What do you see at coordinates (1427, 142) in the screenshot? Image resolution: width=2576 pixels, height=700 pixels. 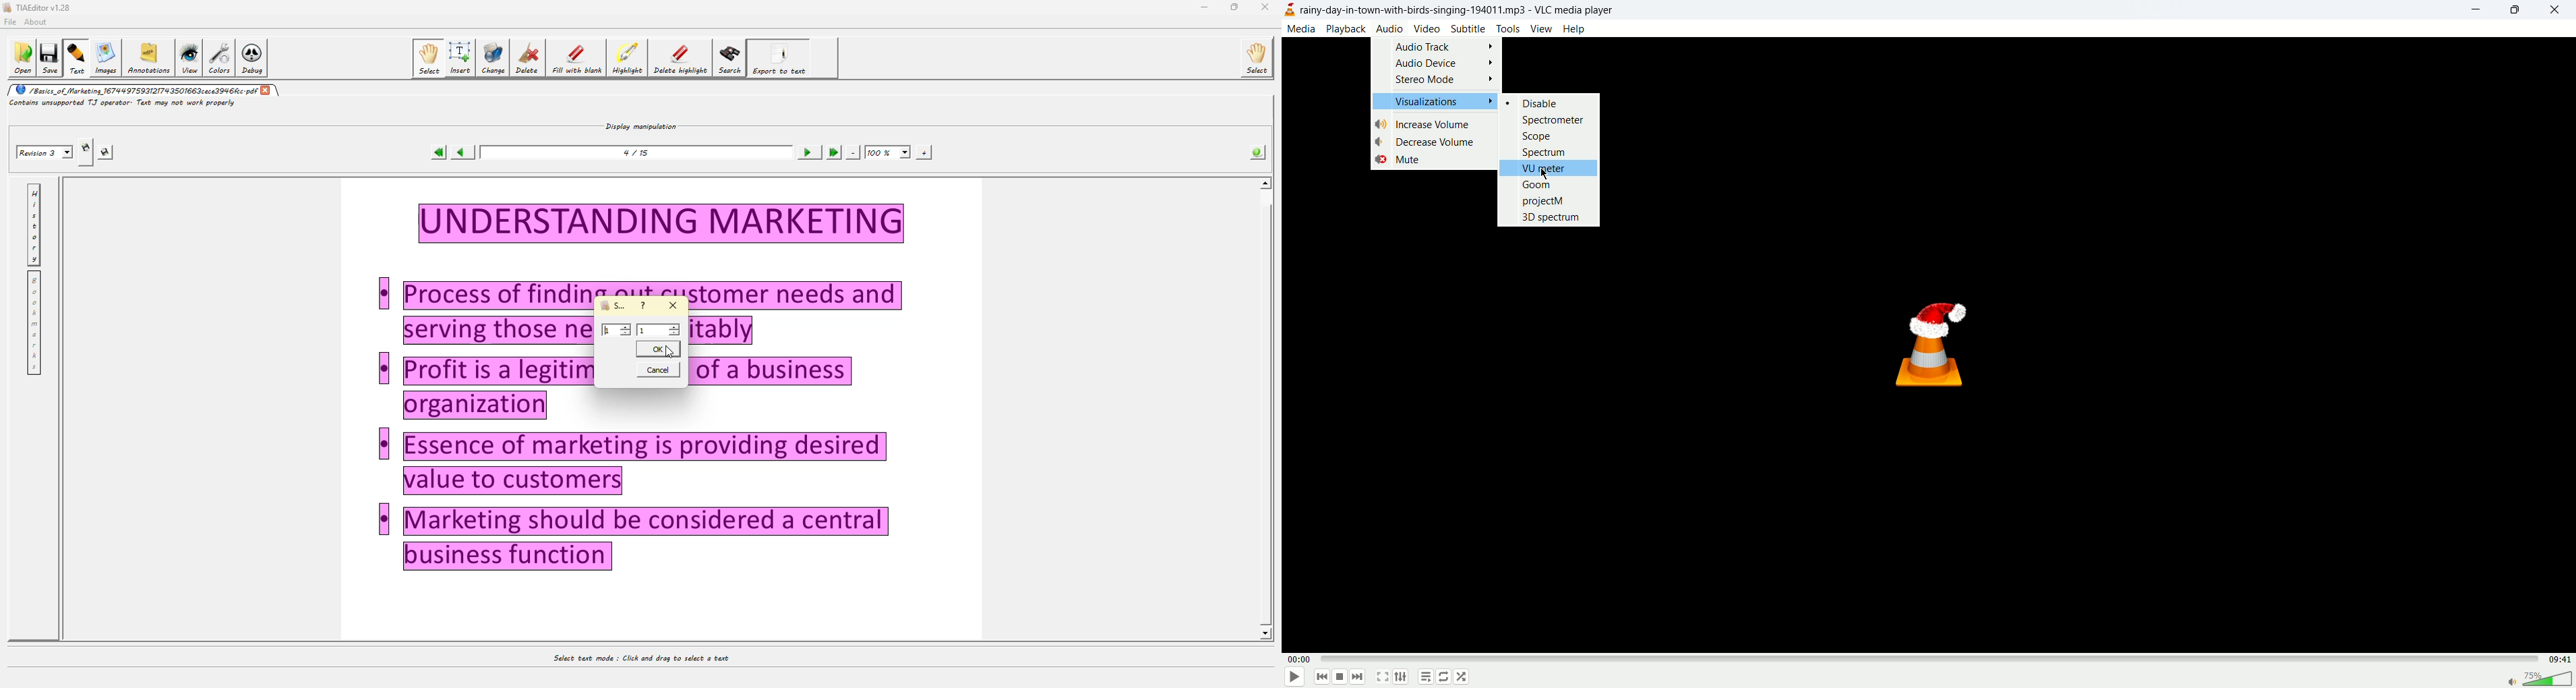 I see `decrease volume` at bounding box center [1427, 142].